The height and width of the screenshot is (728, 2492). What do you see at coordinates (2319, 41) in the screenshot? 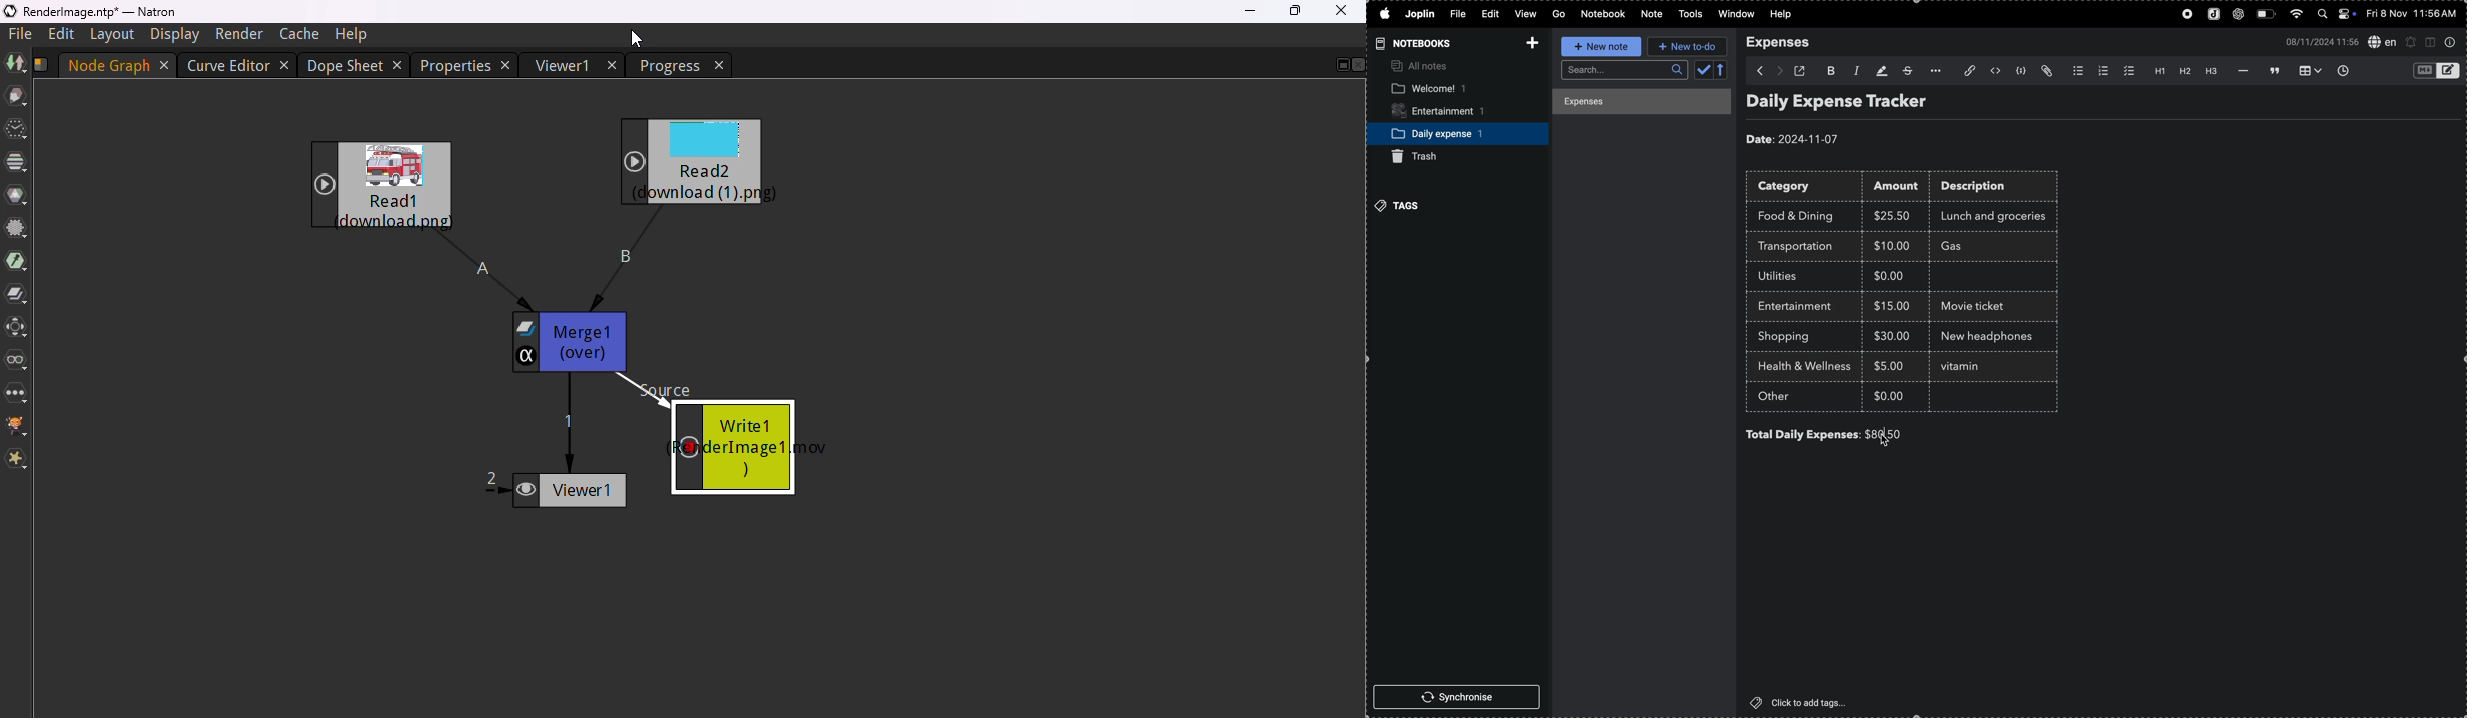
I see `date and time` at bounding box center [2319, 41].